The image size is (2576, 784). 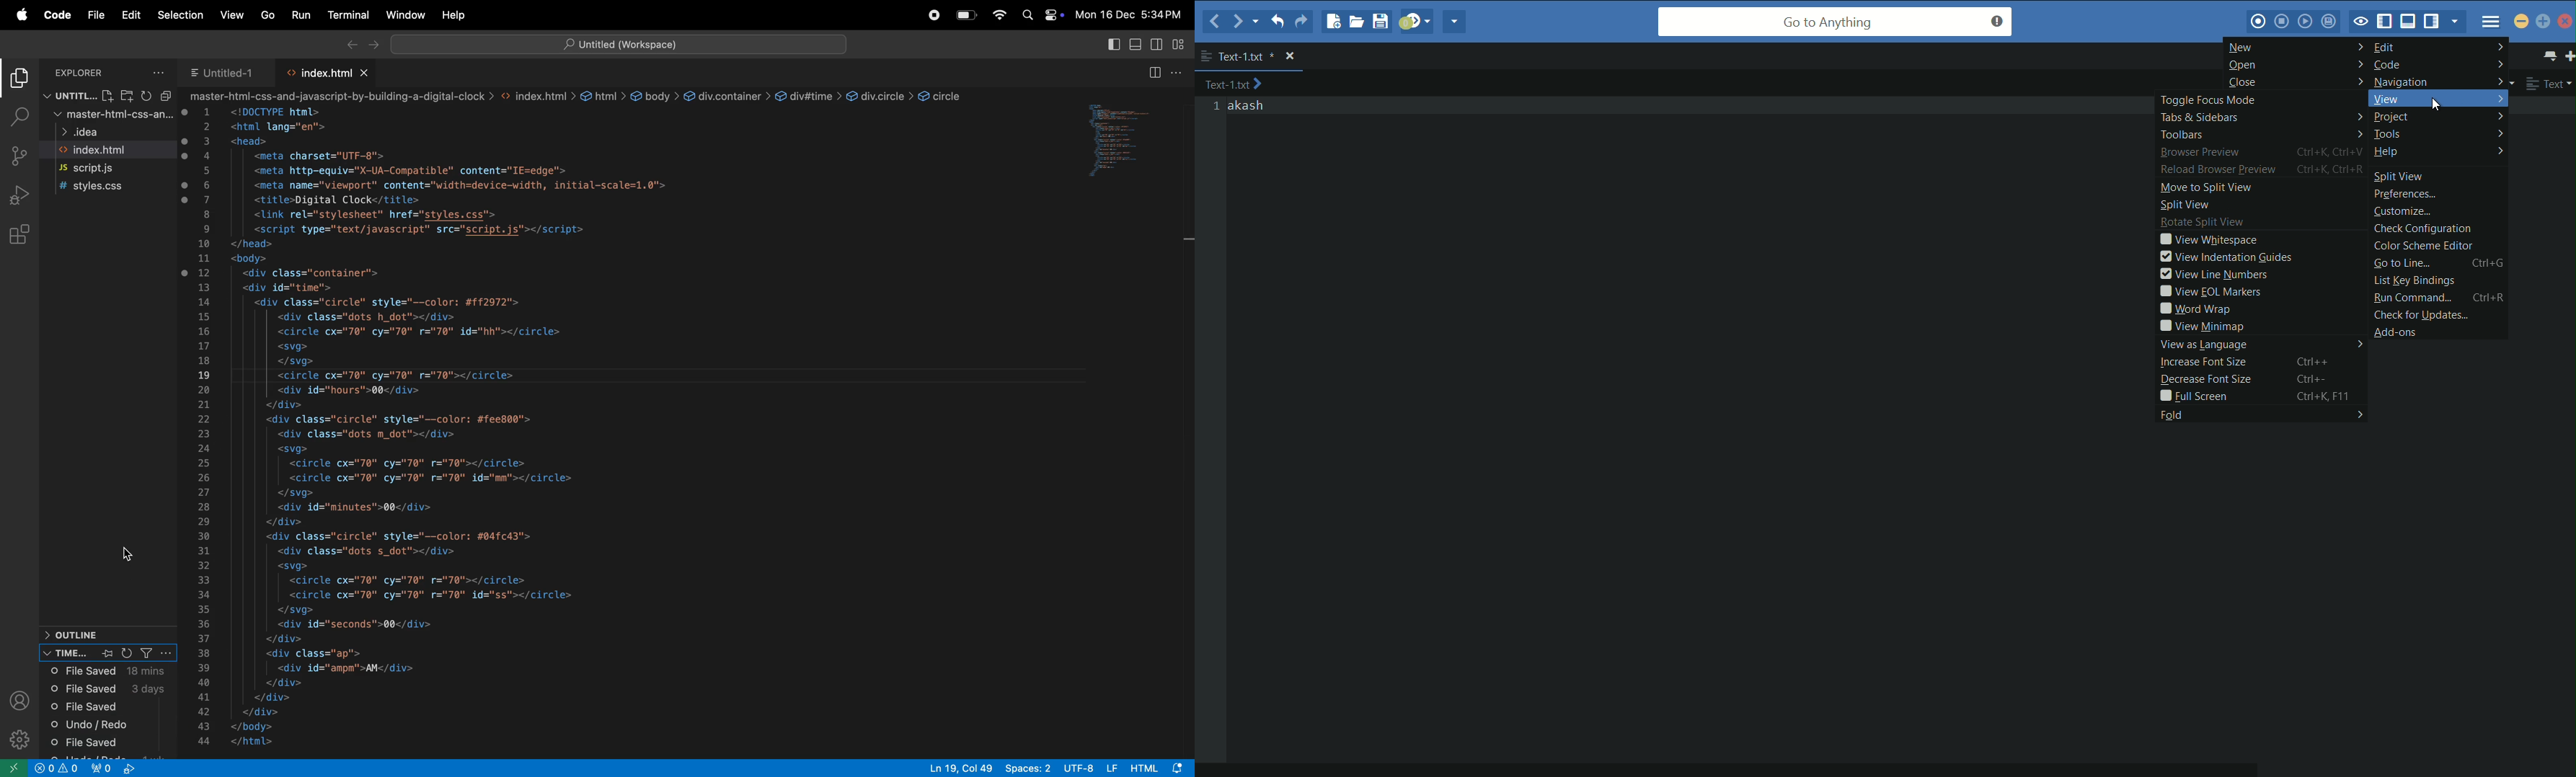 What do you see at coordinates (252, 244) in the screenshot?
I see `</head>` at bounding box center [252, 244].